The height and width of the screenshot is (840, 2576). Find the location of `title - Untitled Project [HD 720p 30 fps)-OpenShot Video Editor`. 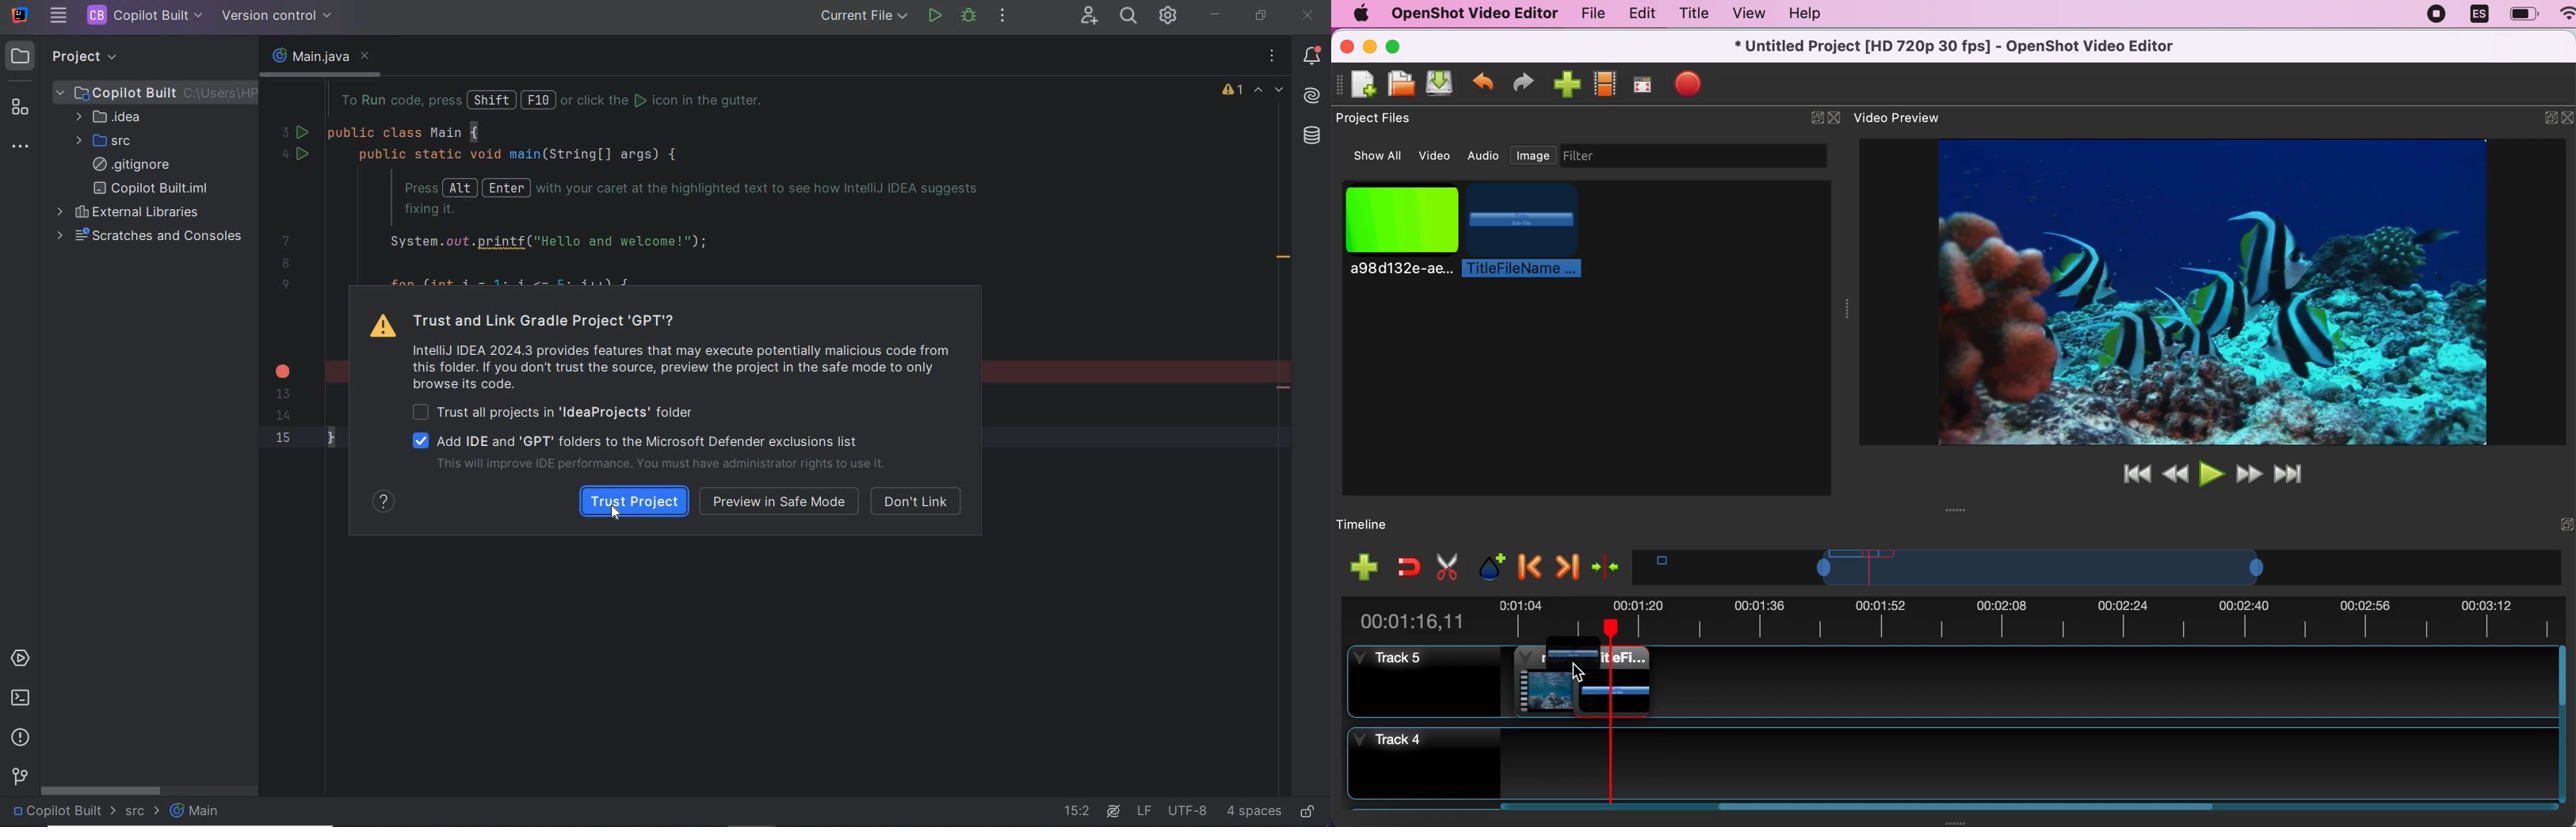

title - Untitled Project [HD 720p 30 fps)-OpenShot Video Editor is located at coordinates (1956, 47).